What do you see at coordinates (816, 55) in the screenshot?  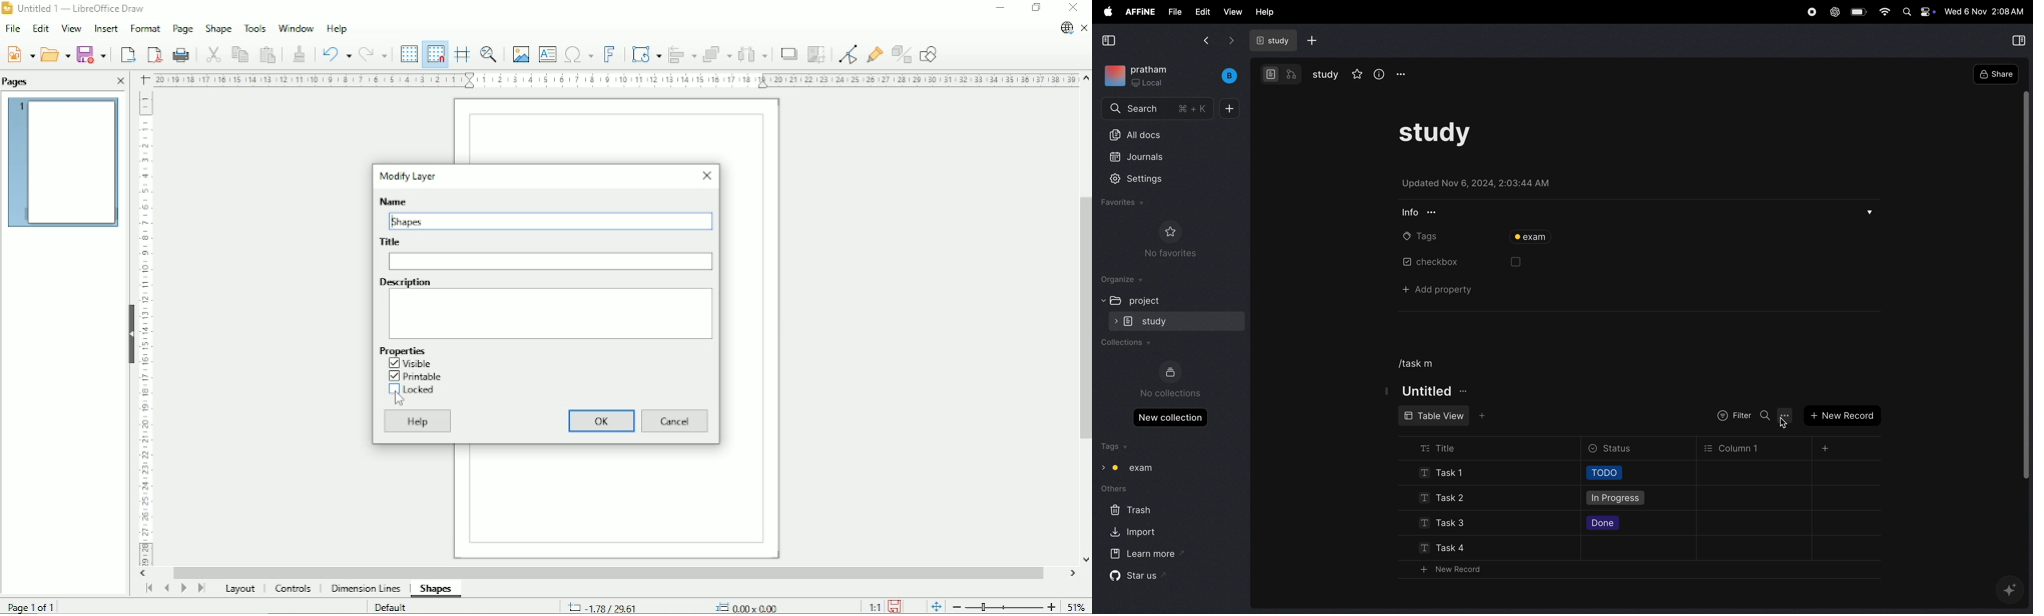 I see `Crop image` at bounding box center [816, 55].